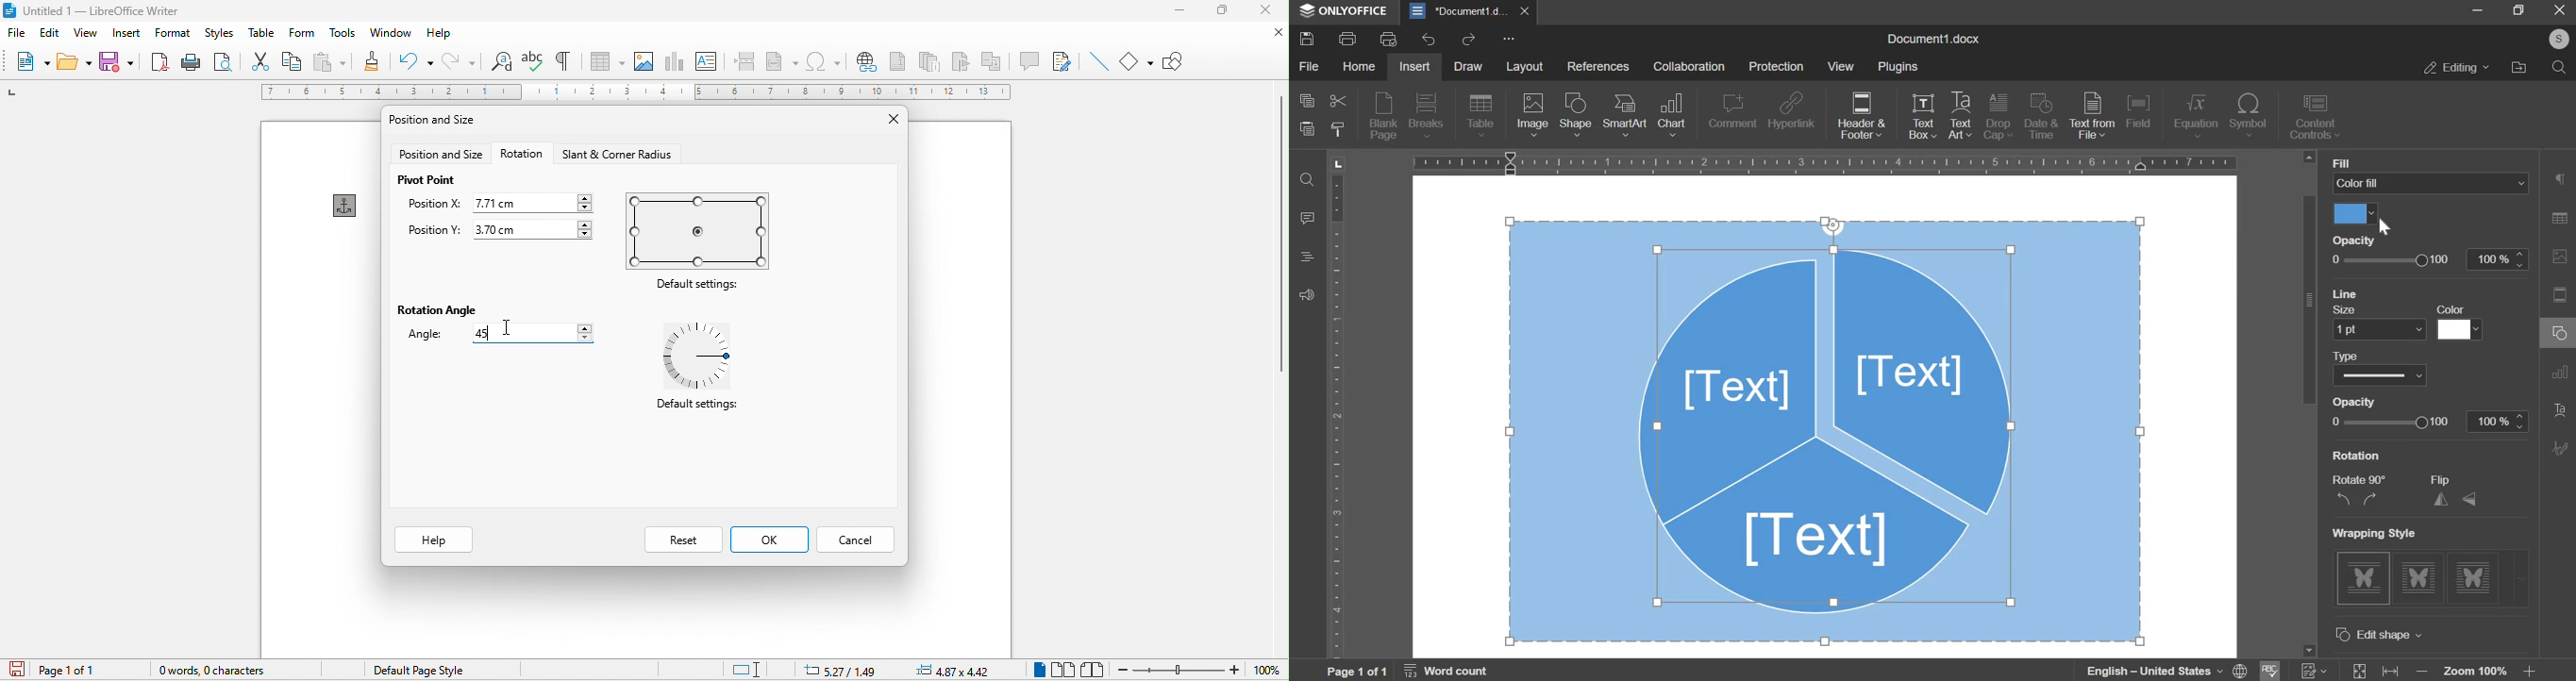  I want to click on 45, so click(532, 333).